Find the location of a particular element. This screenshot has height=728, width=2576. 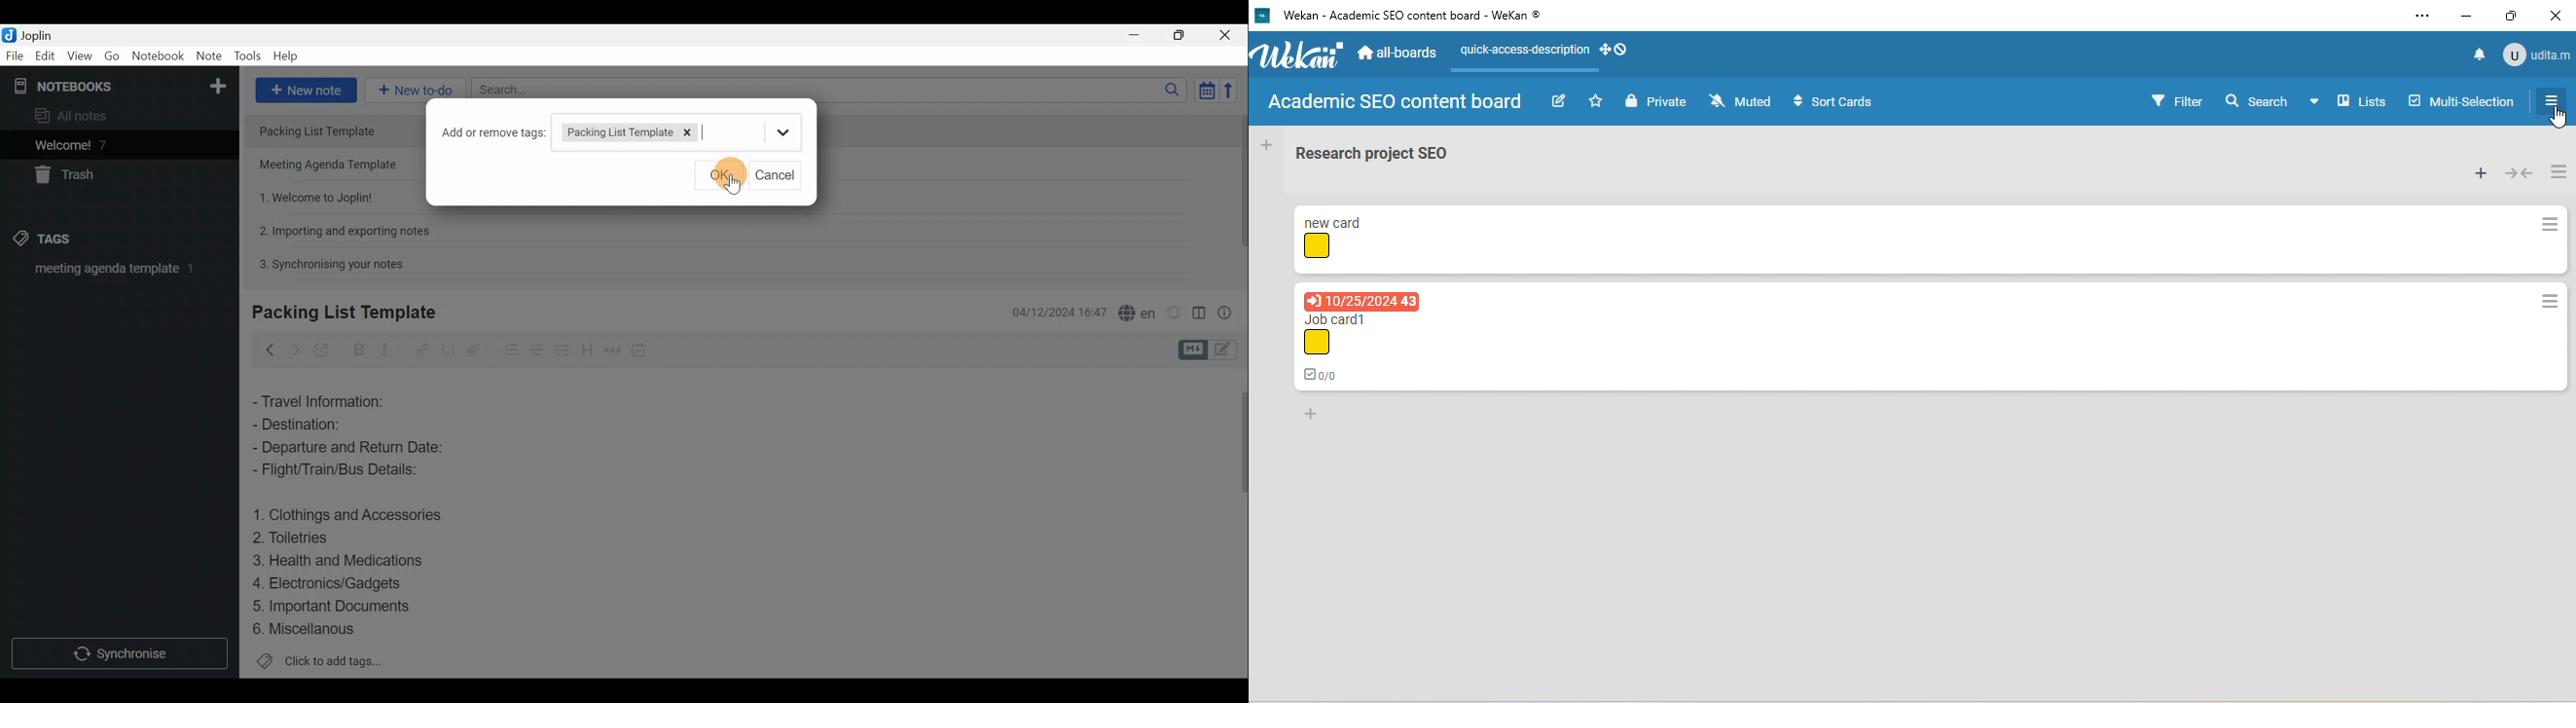

Packing List Template is located at coordinates (335, 130).